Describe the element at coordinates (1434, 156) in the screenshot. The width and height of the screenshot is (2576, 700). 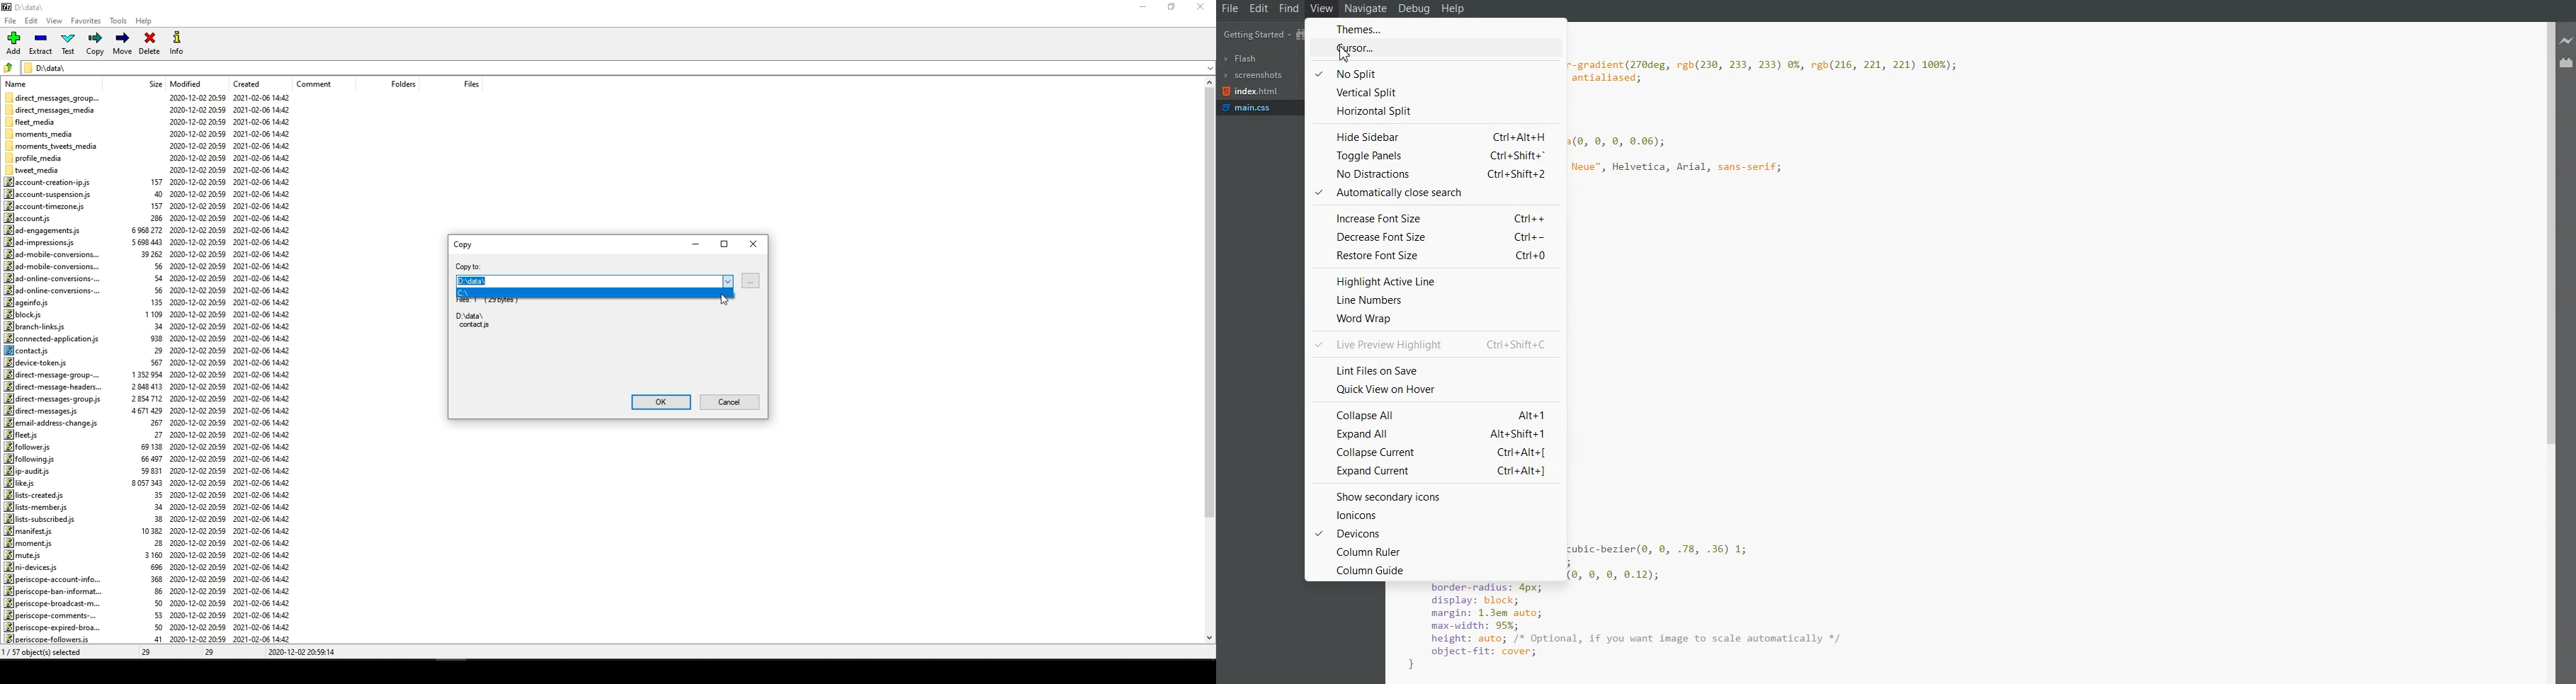
I see `Toggle Panels` at that location.